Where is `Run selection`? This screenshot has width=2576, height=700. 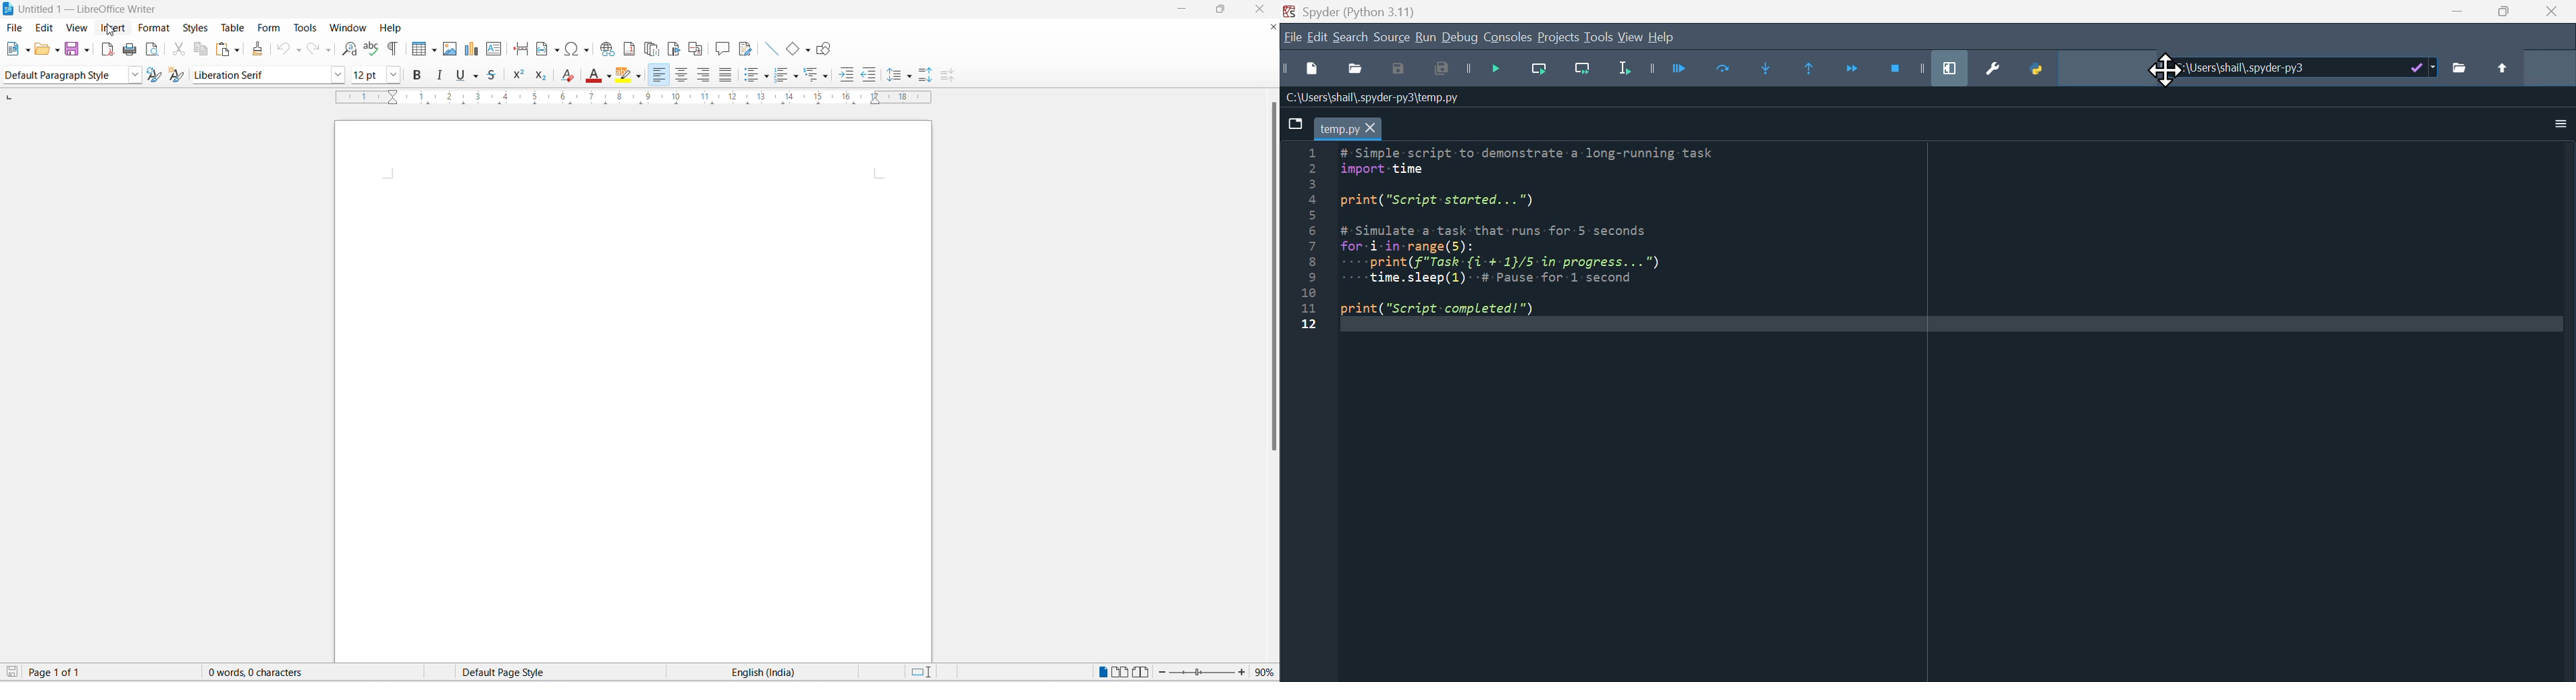 Run selection is located at coordinates (1625, 74).